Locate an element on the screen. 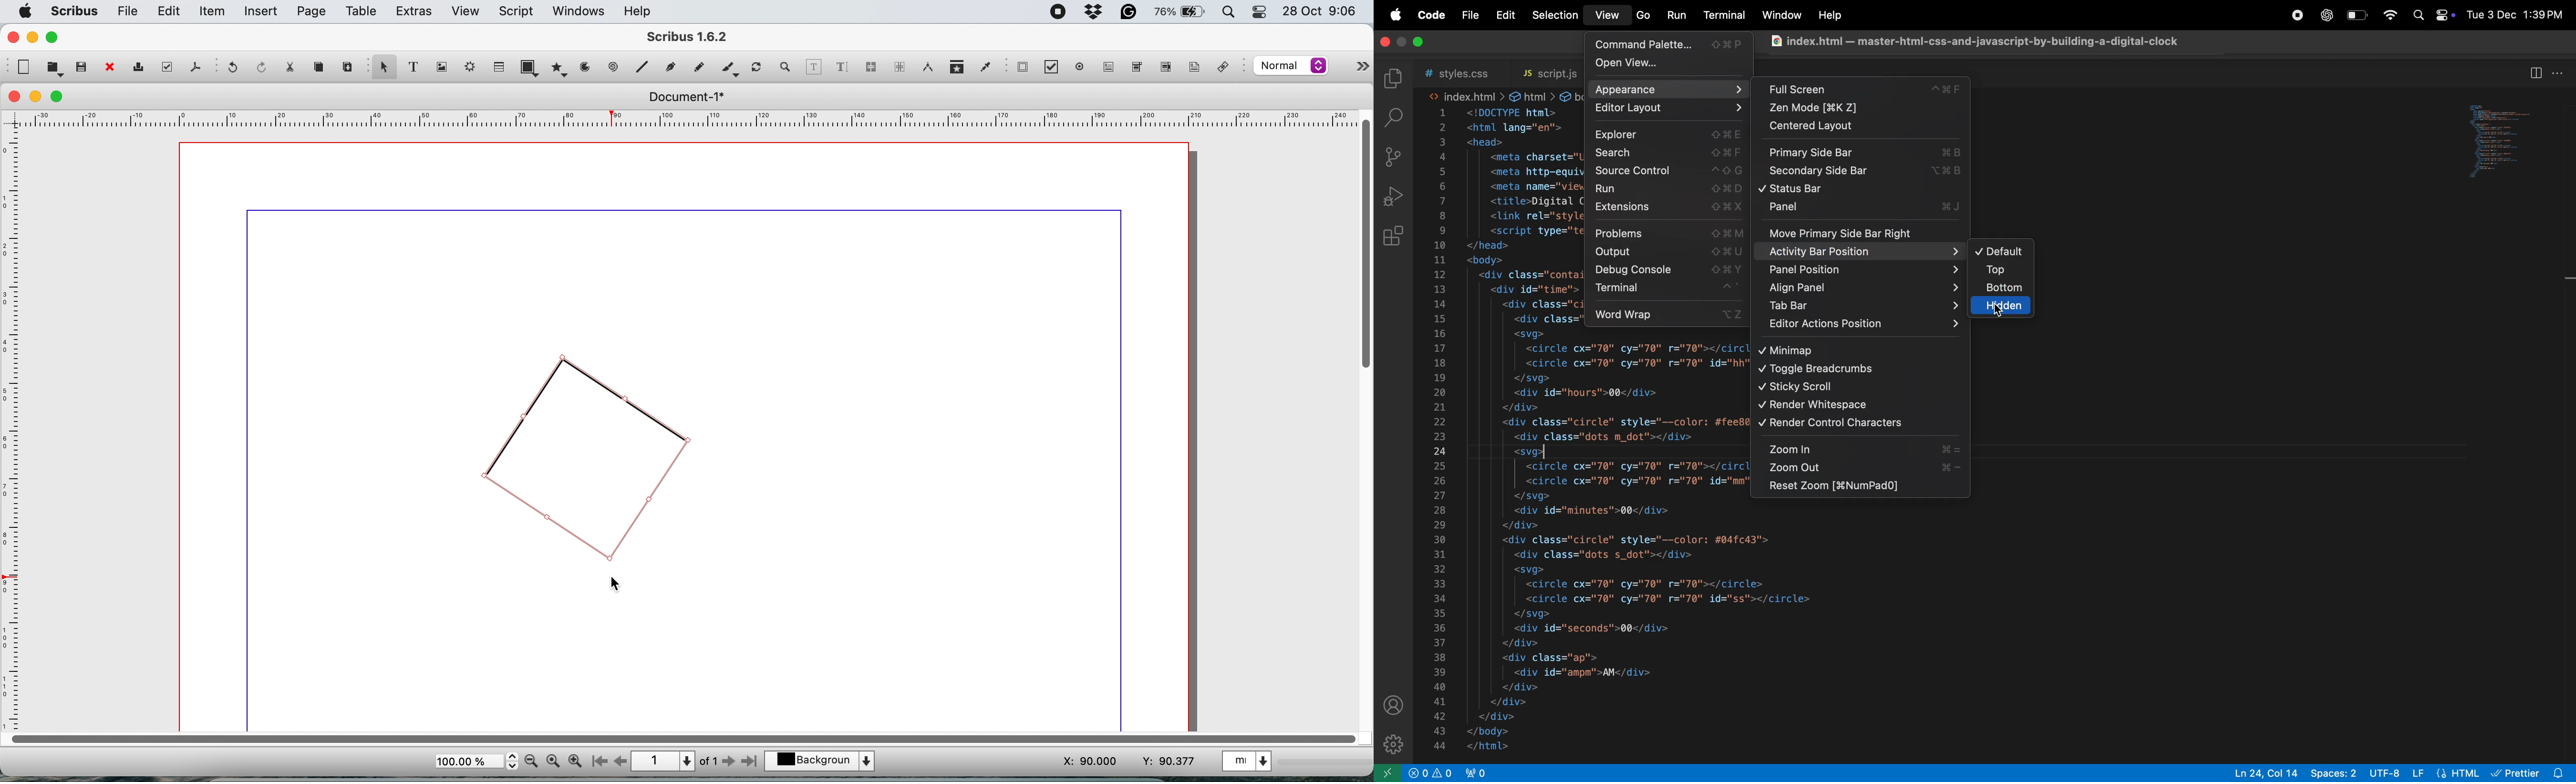 This screenshot has height=784, width=2576. date and time is located at coordinates (2518, 15).